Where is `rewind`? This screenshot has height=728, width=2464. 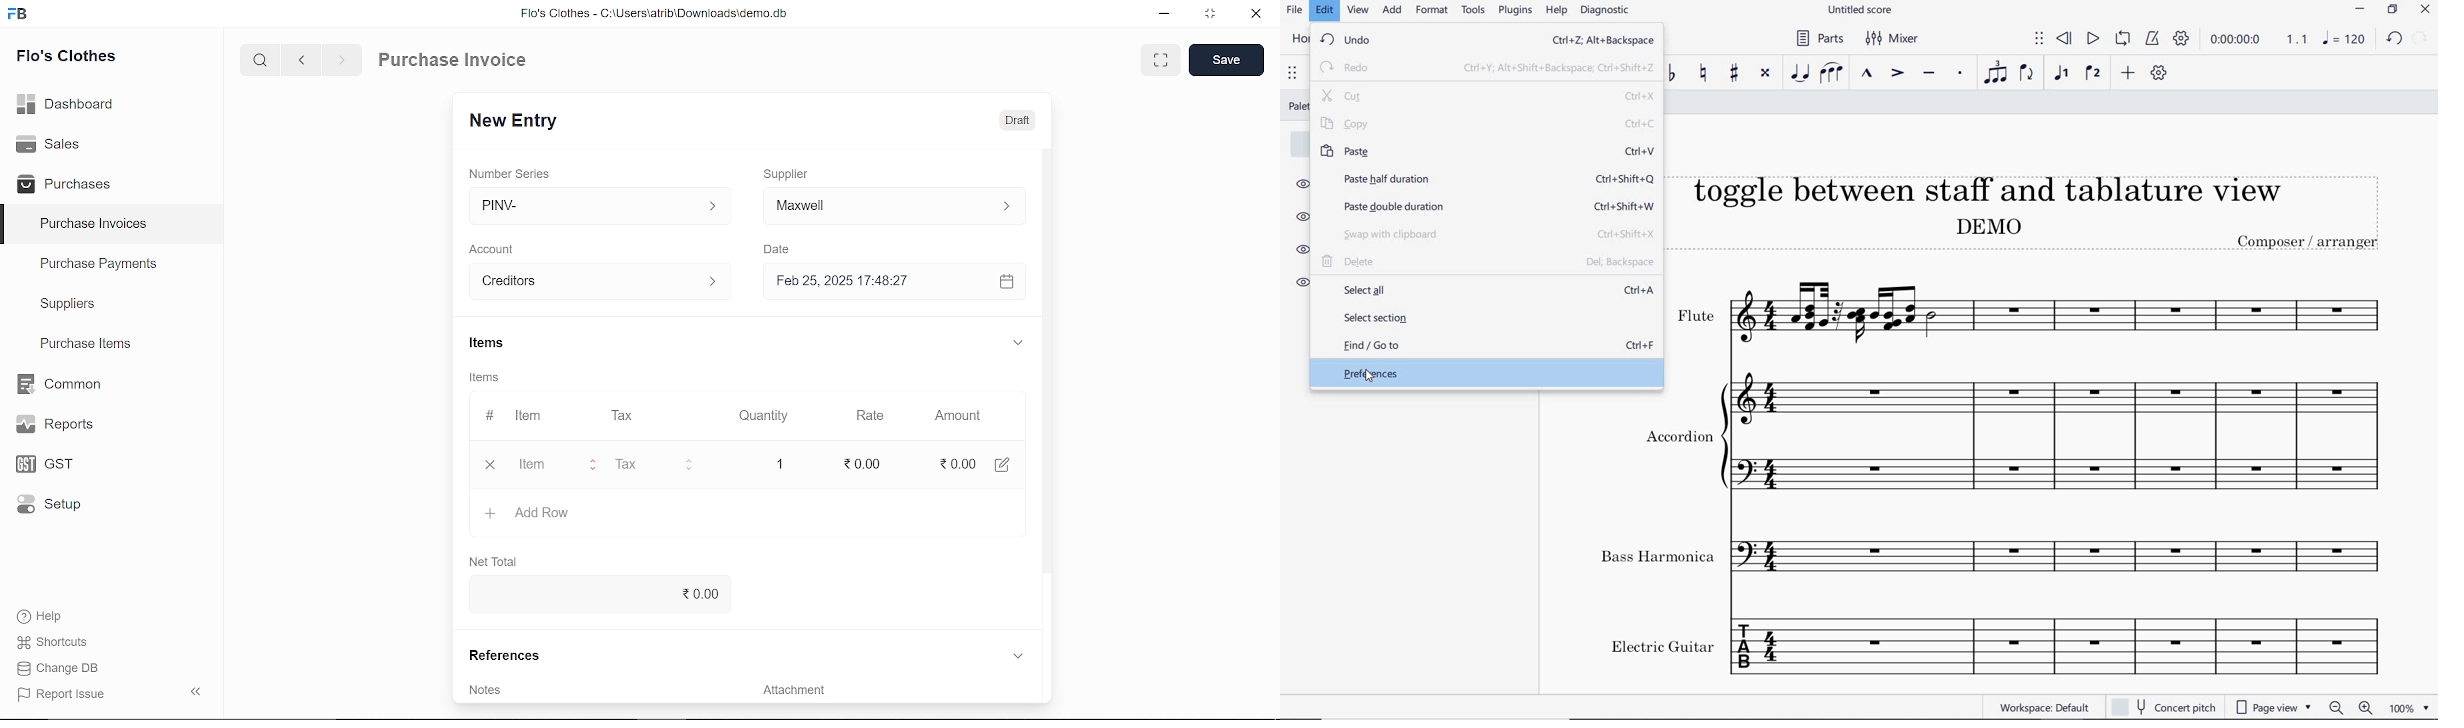 rewind is located at coordinates (2064, 38).